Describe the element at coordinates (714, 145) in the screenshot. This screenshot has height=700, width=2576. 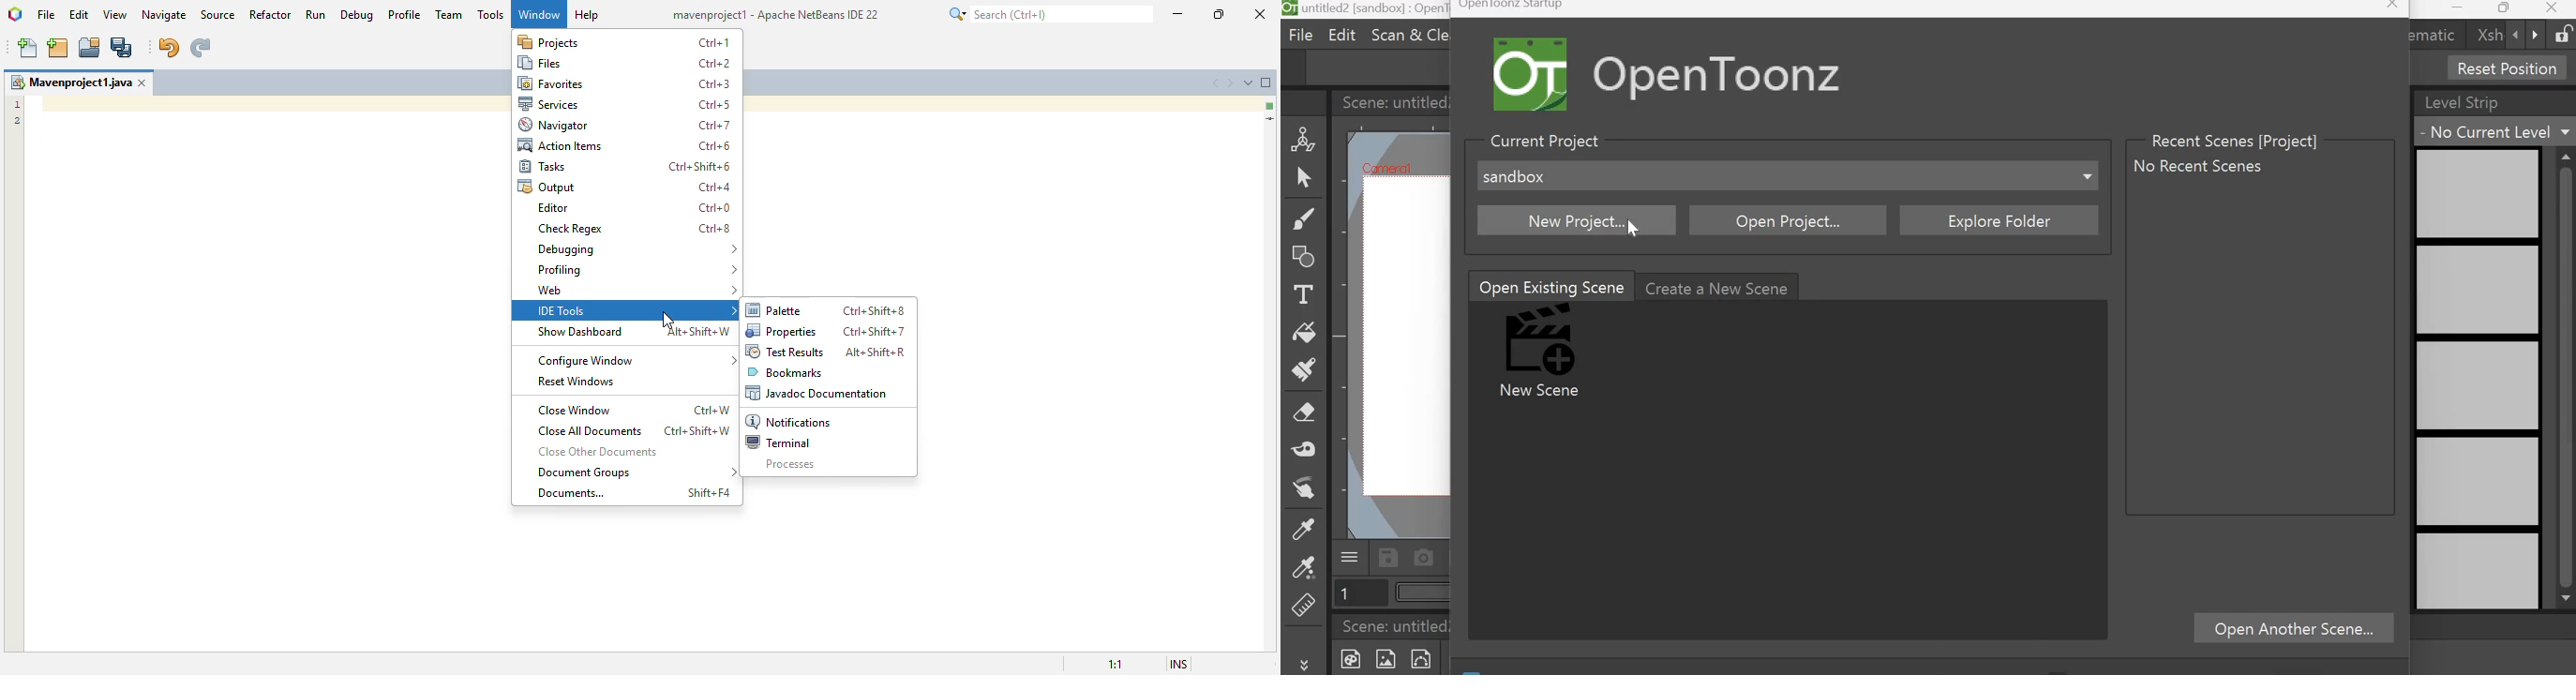
I see `shortcut for action items` at that location.